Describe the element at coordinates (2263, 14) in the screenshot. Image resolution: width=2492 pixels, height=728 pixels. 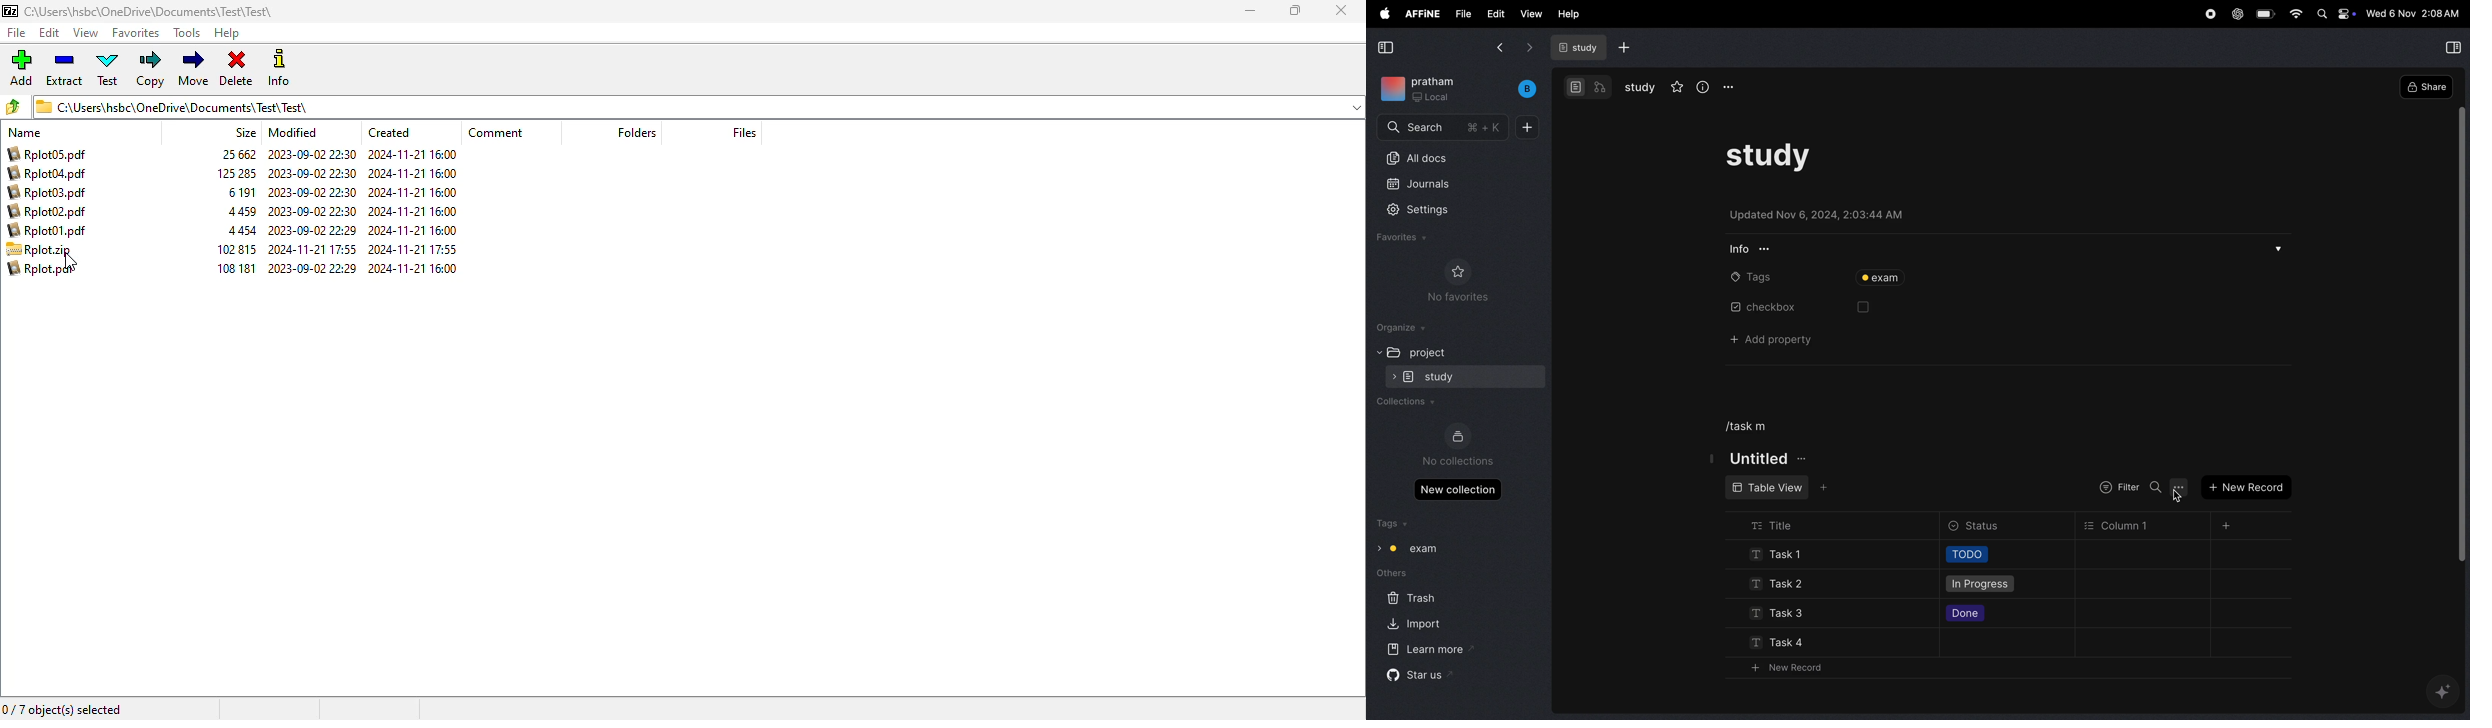
I see `battery` at that location.